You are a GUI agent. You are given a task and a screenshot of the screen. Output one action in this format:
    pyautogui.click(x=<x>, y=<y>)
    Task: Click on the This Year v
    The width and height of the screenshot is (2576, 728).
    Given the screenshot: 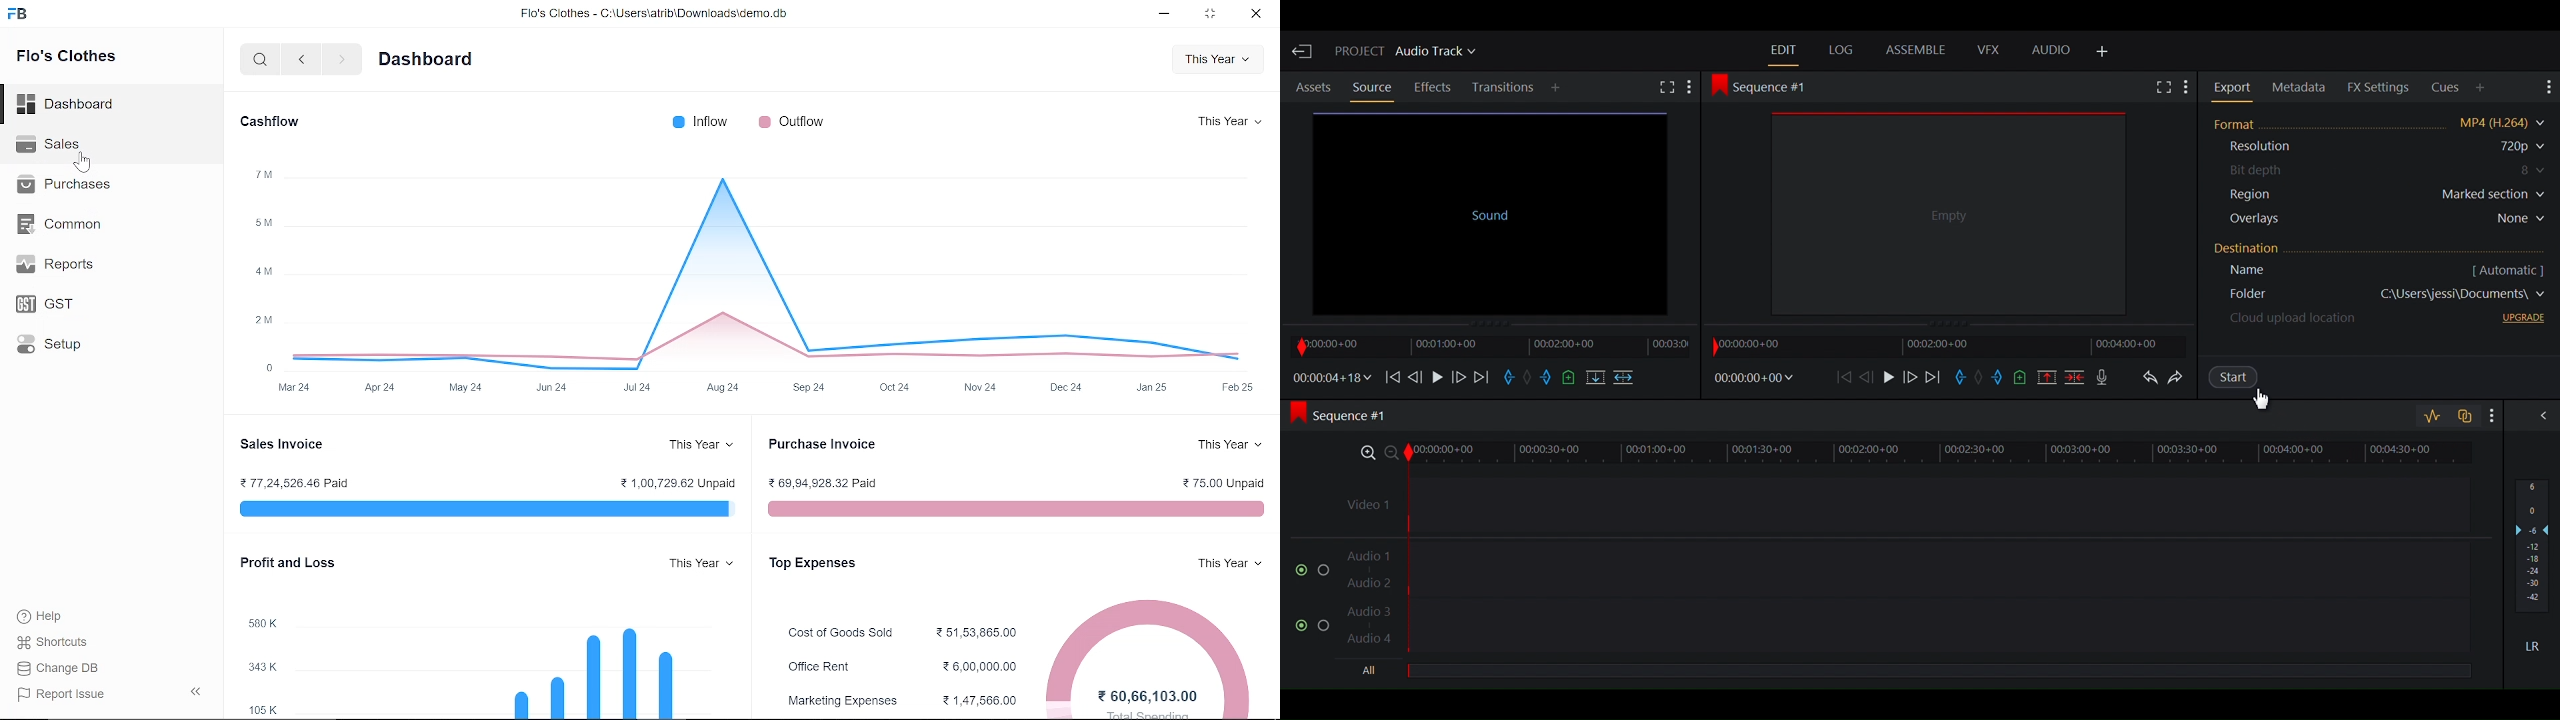 What is the action you would take?
    pyautogui.click(x=1219, y=59)
    